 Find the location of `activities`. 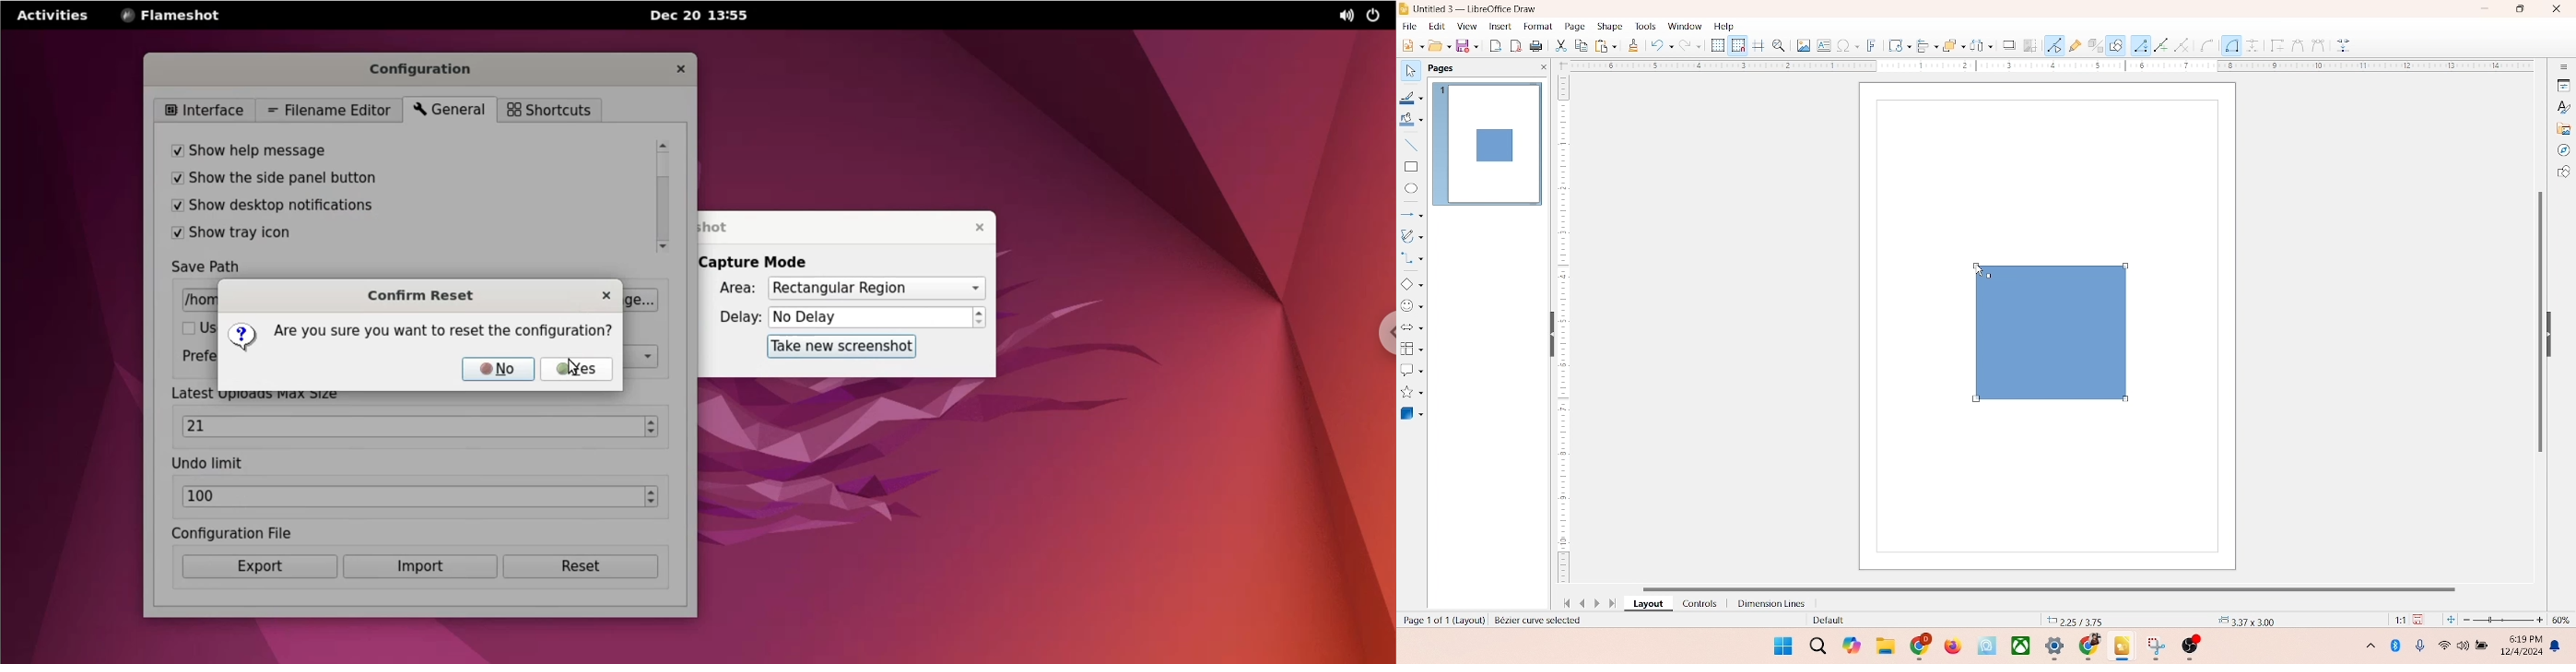

activities is located at coordinates (55, 15).